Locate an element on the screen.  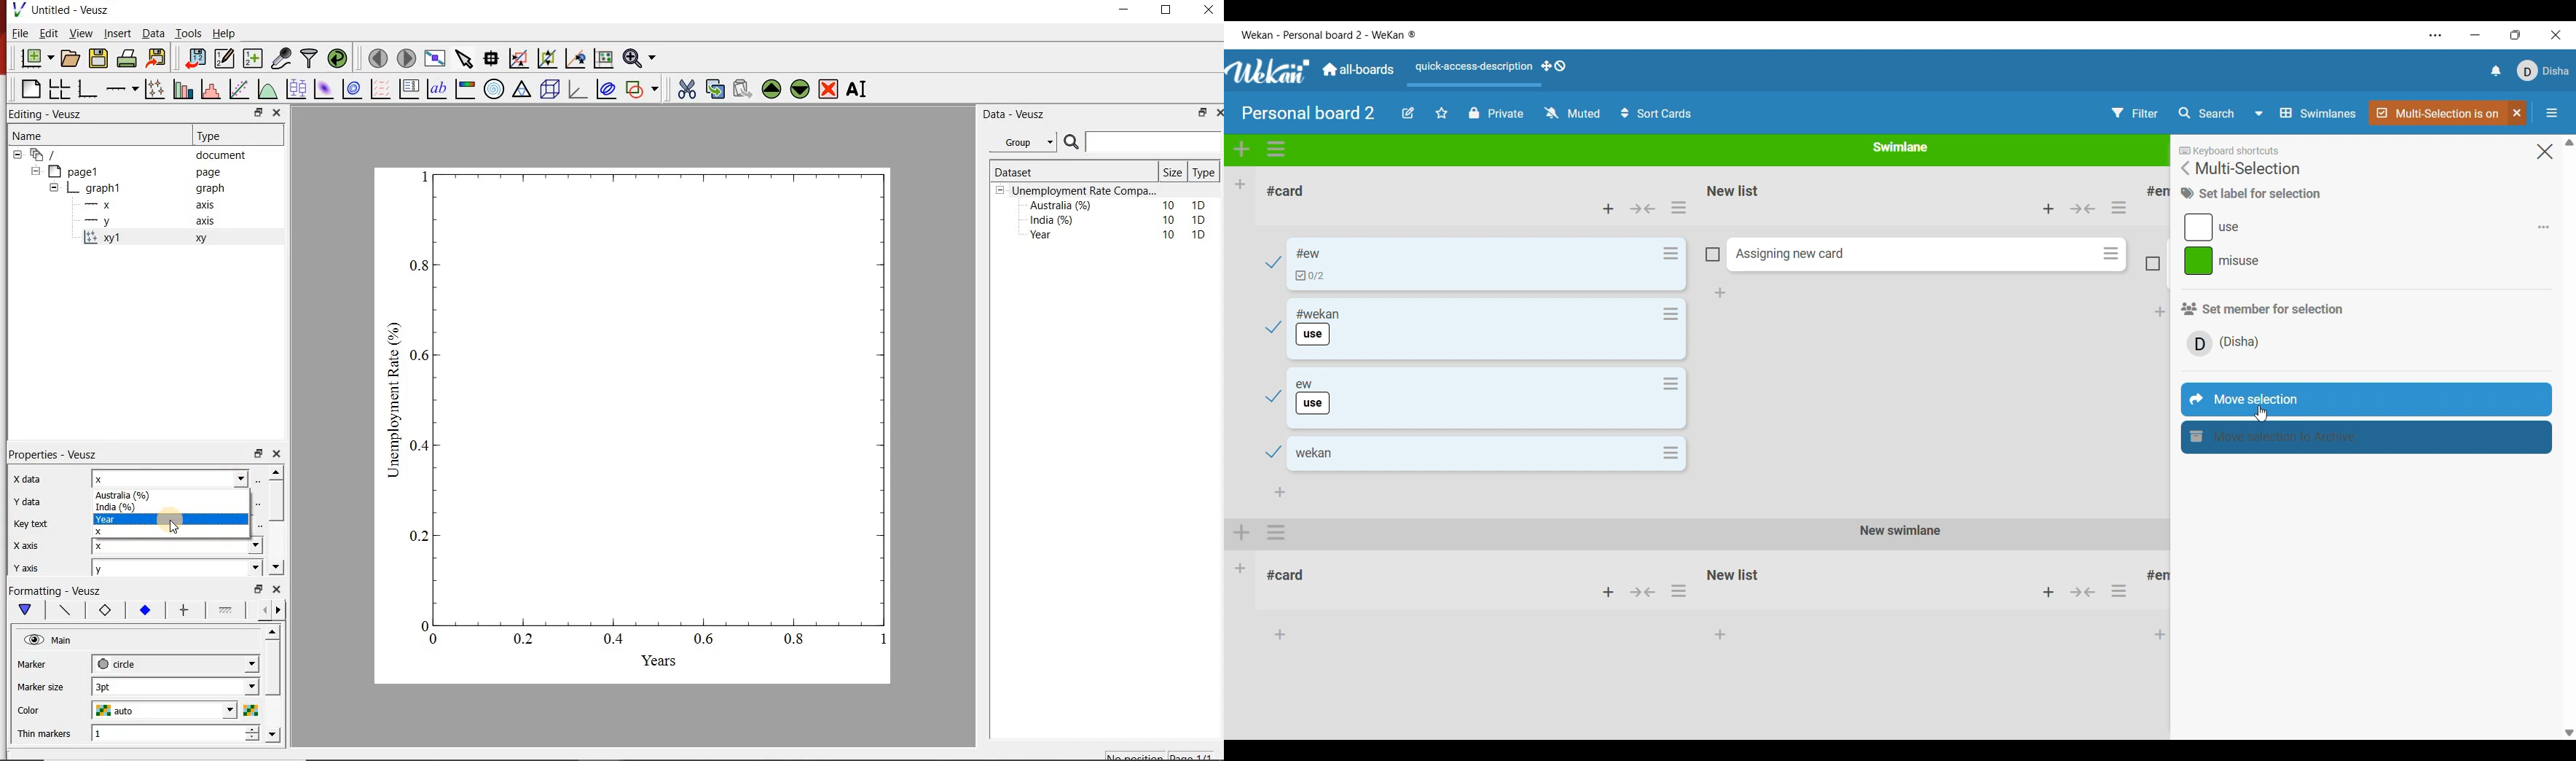
x is located at coordinates (176, 549).